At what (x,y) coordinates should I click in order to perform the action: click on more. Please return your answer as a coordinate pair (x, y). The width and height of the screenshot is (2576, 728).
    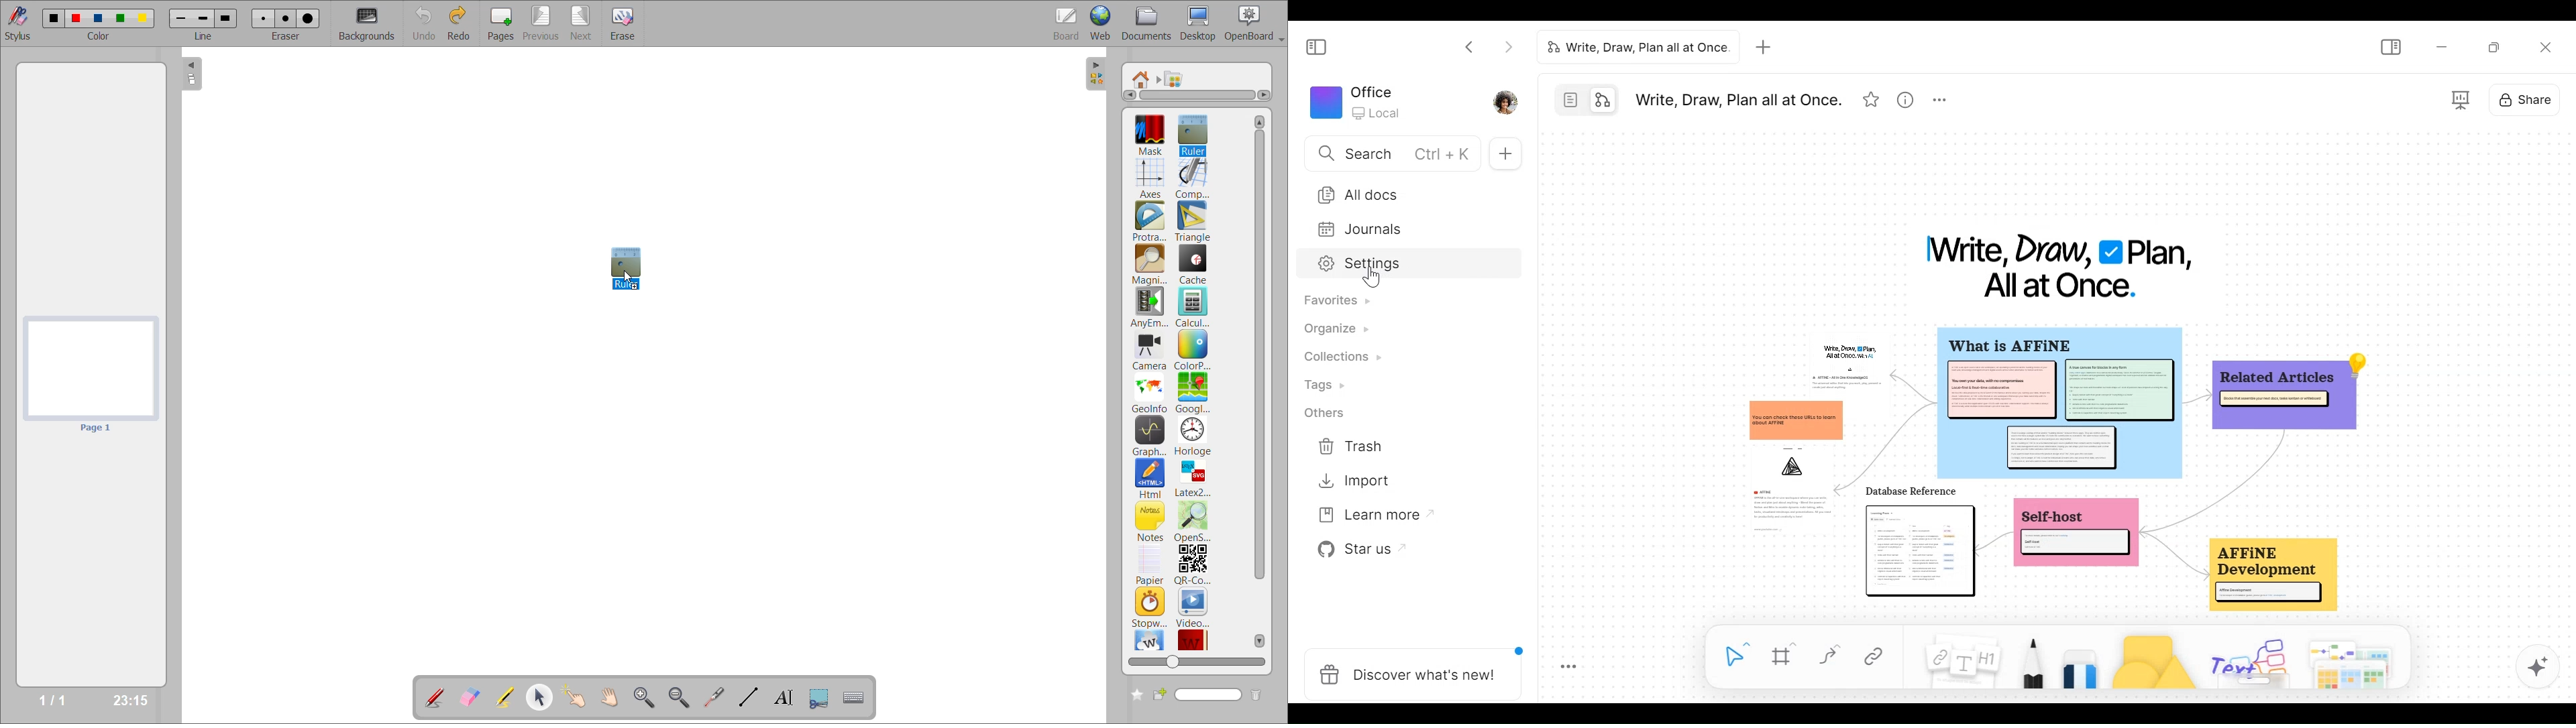
    Looking at the image, I should click on (1939, 96).